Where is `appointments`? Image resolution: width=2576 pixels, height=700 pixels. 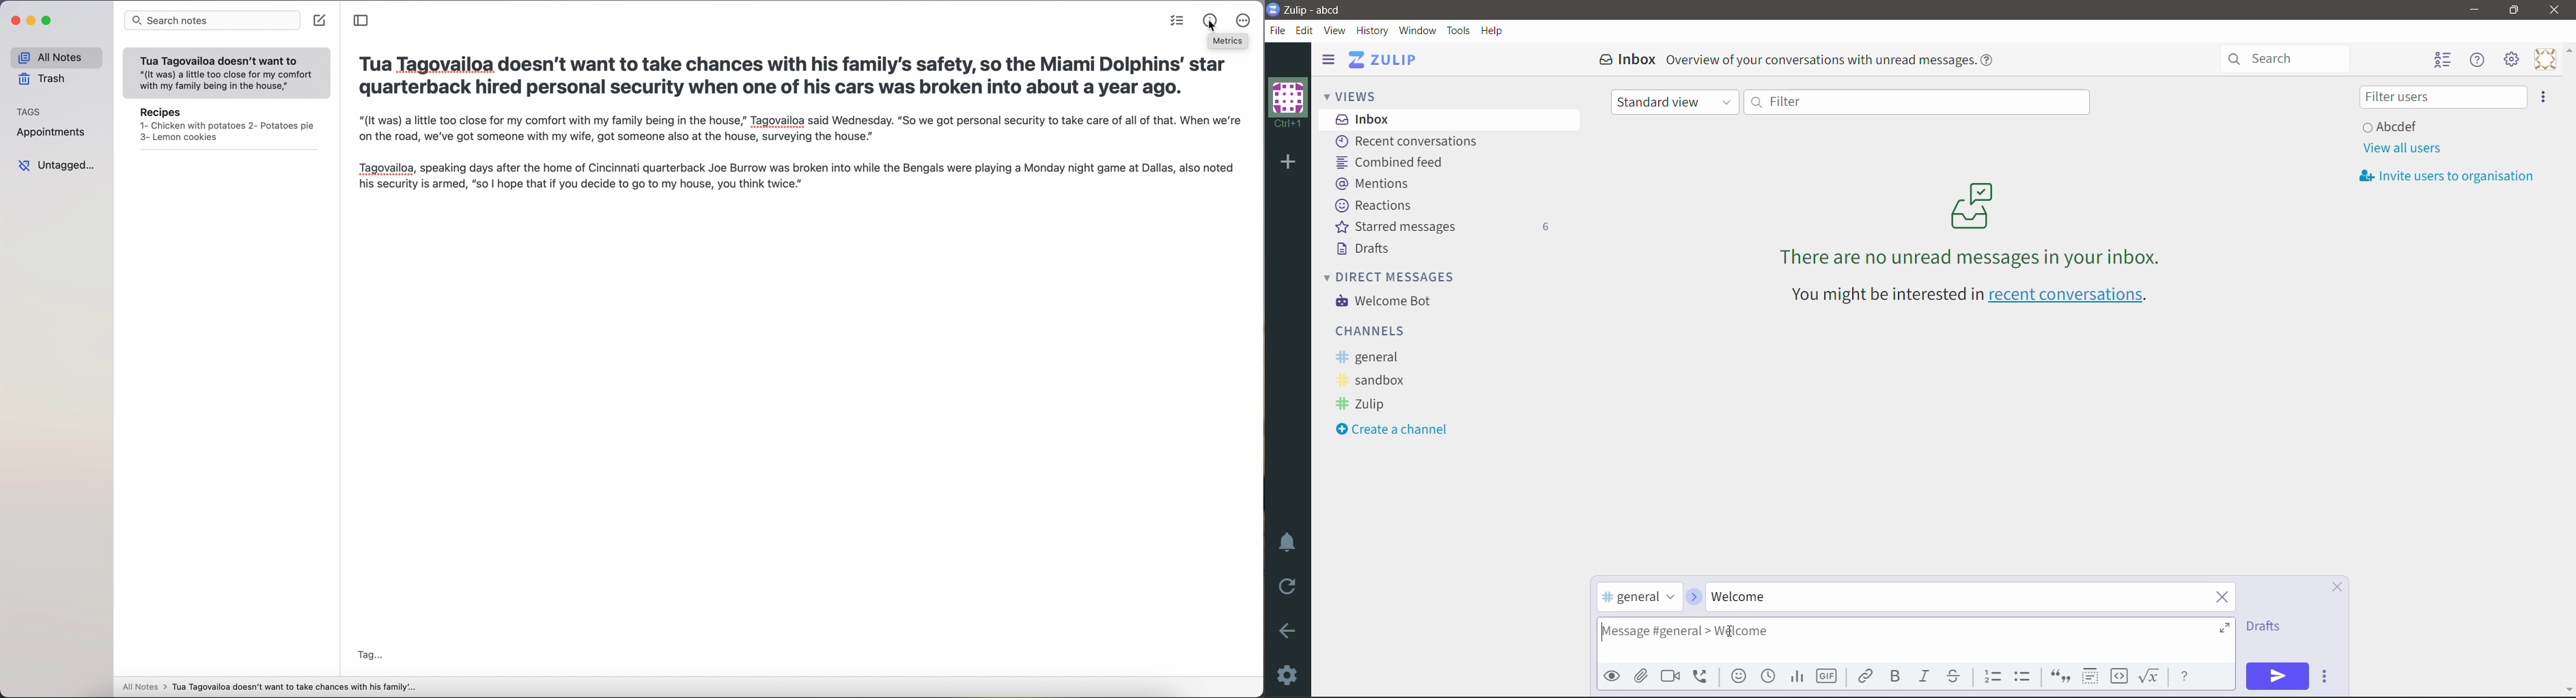 appointments is located at coordinates (50, 134).